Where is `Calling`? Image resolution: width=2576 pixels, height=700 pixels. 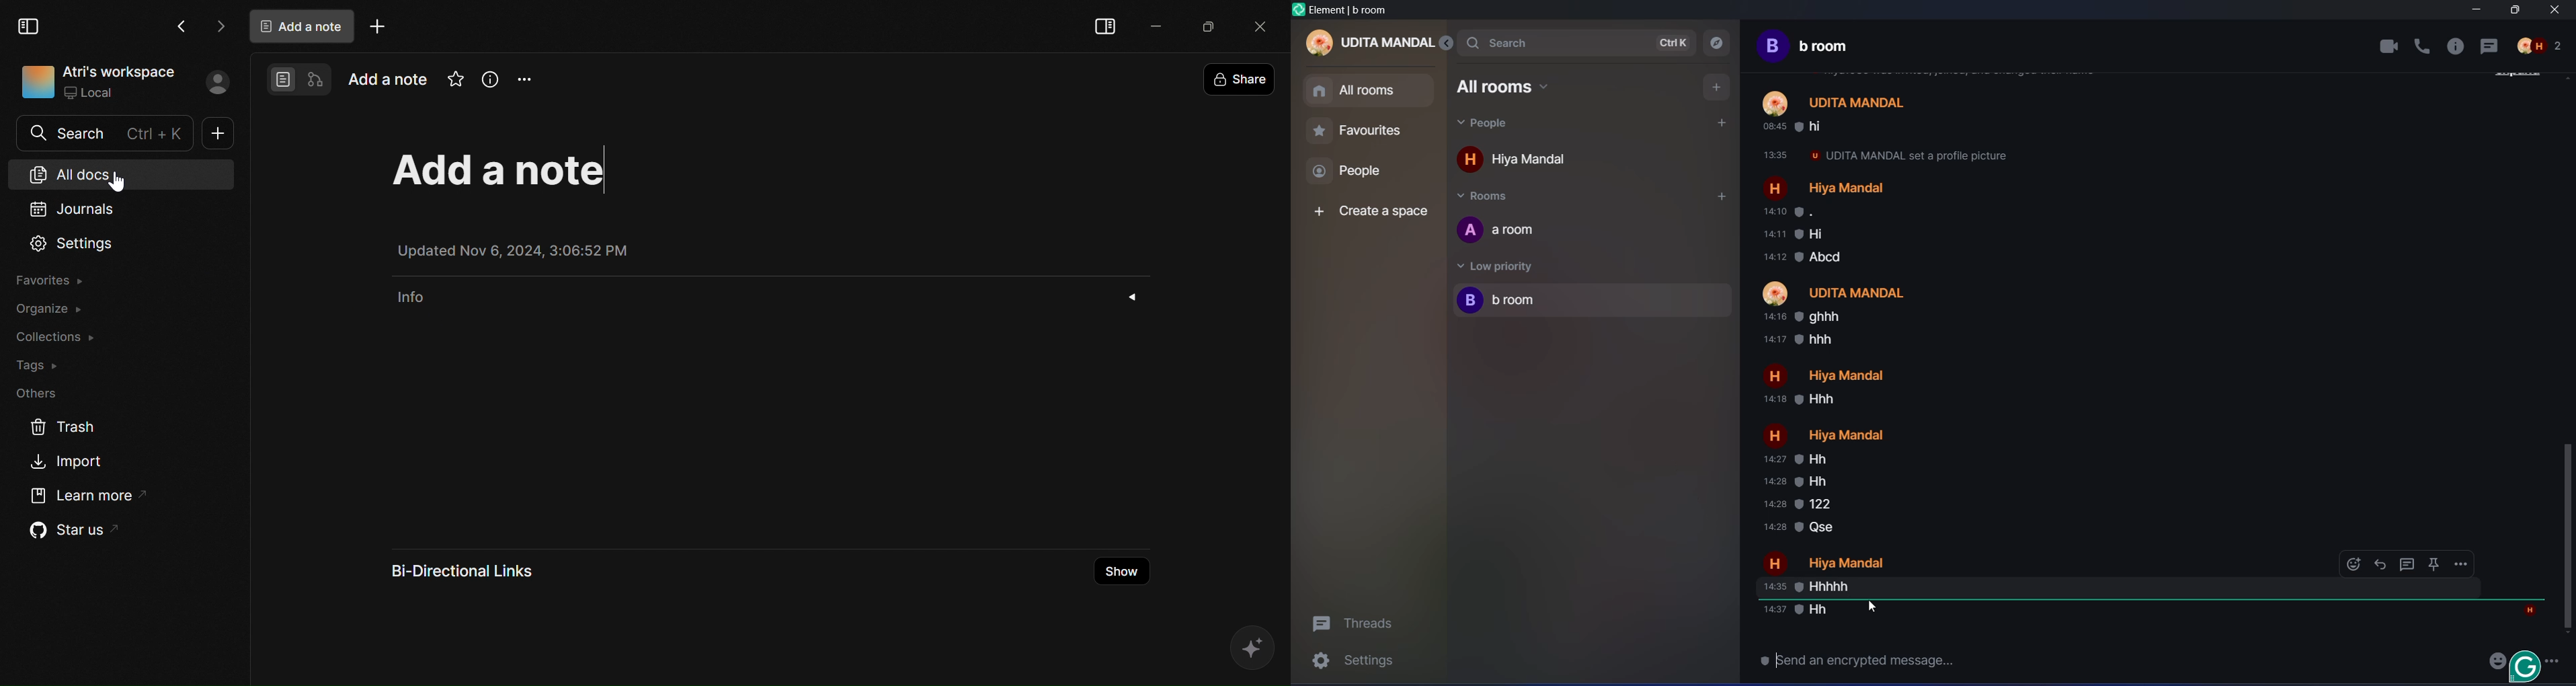
Calling is located at coordinates (2424, 46).